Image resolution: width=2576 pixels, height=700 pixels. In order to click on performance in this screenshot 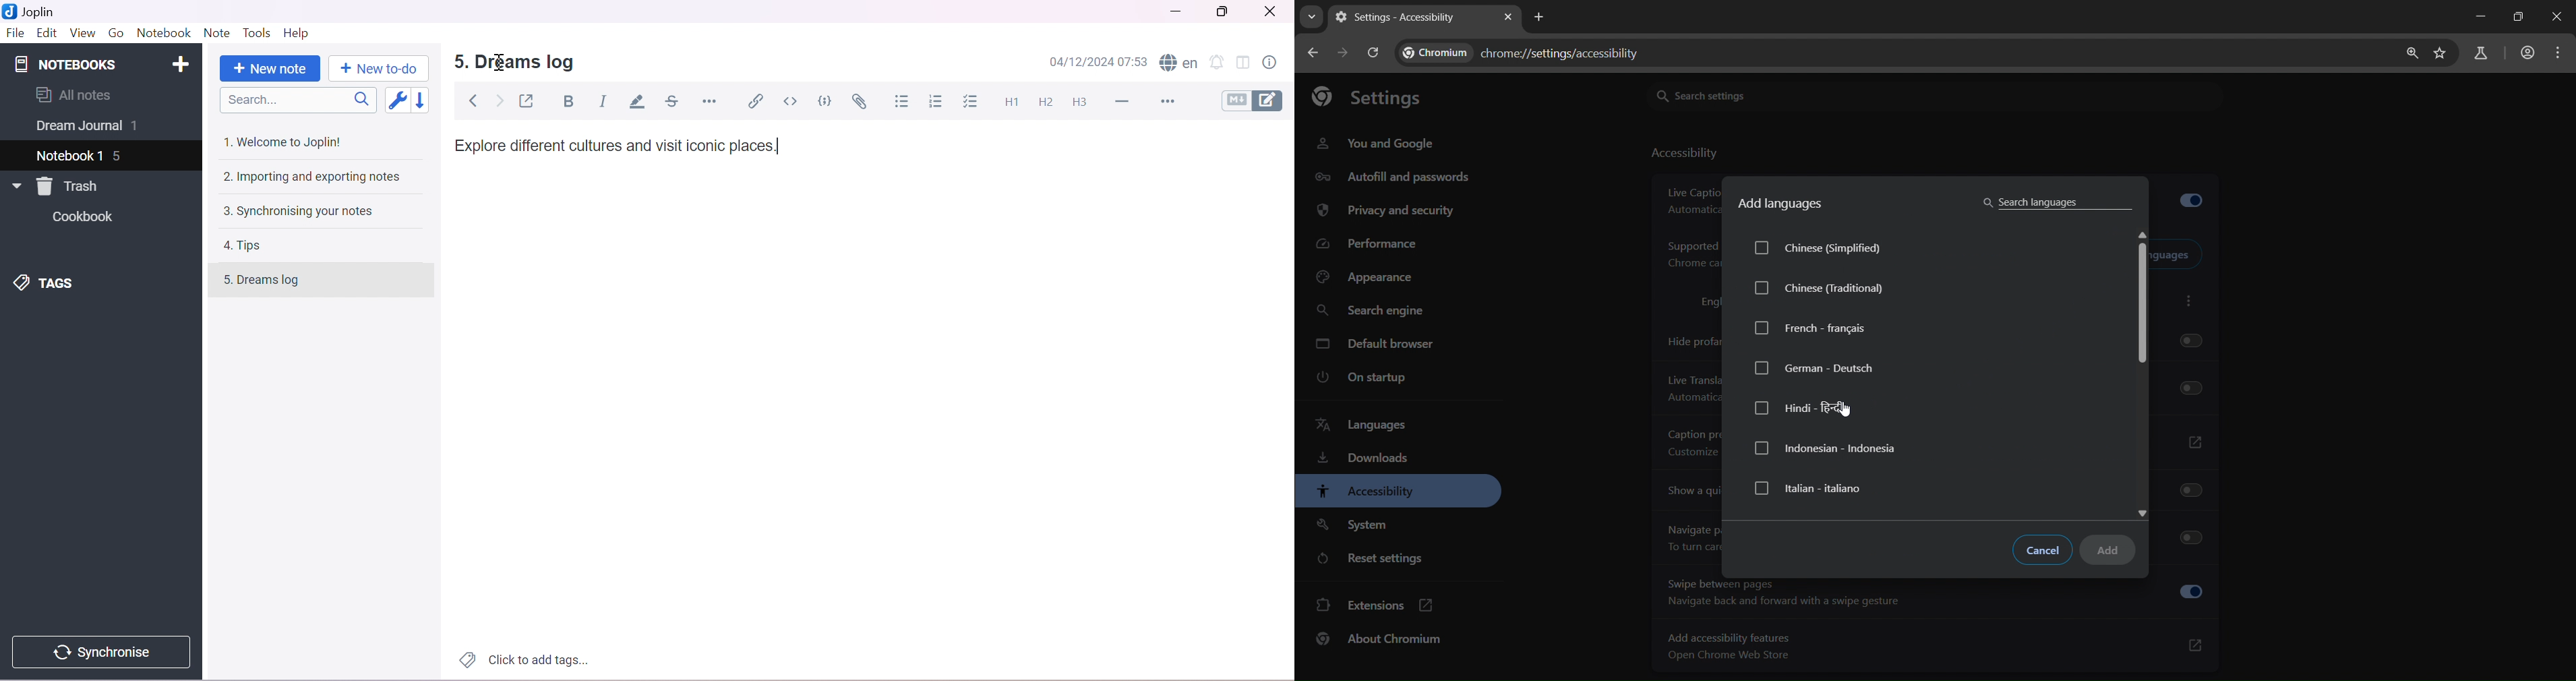, I will do `click(1371, 242)`.